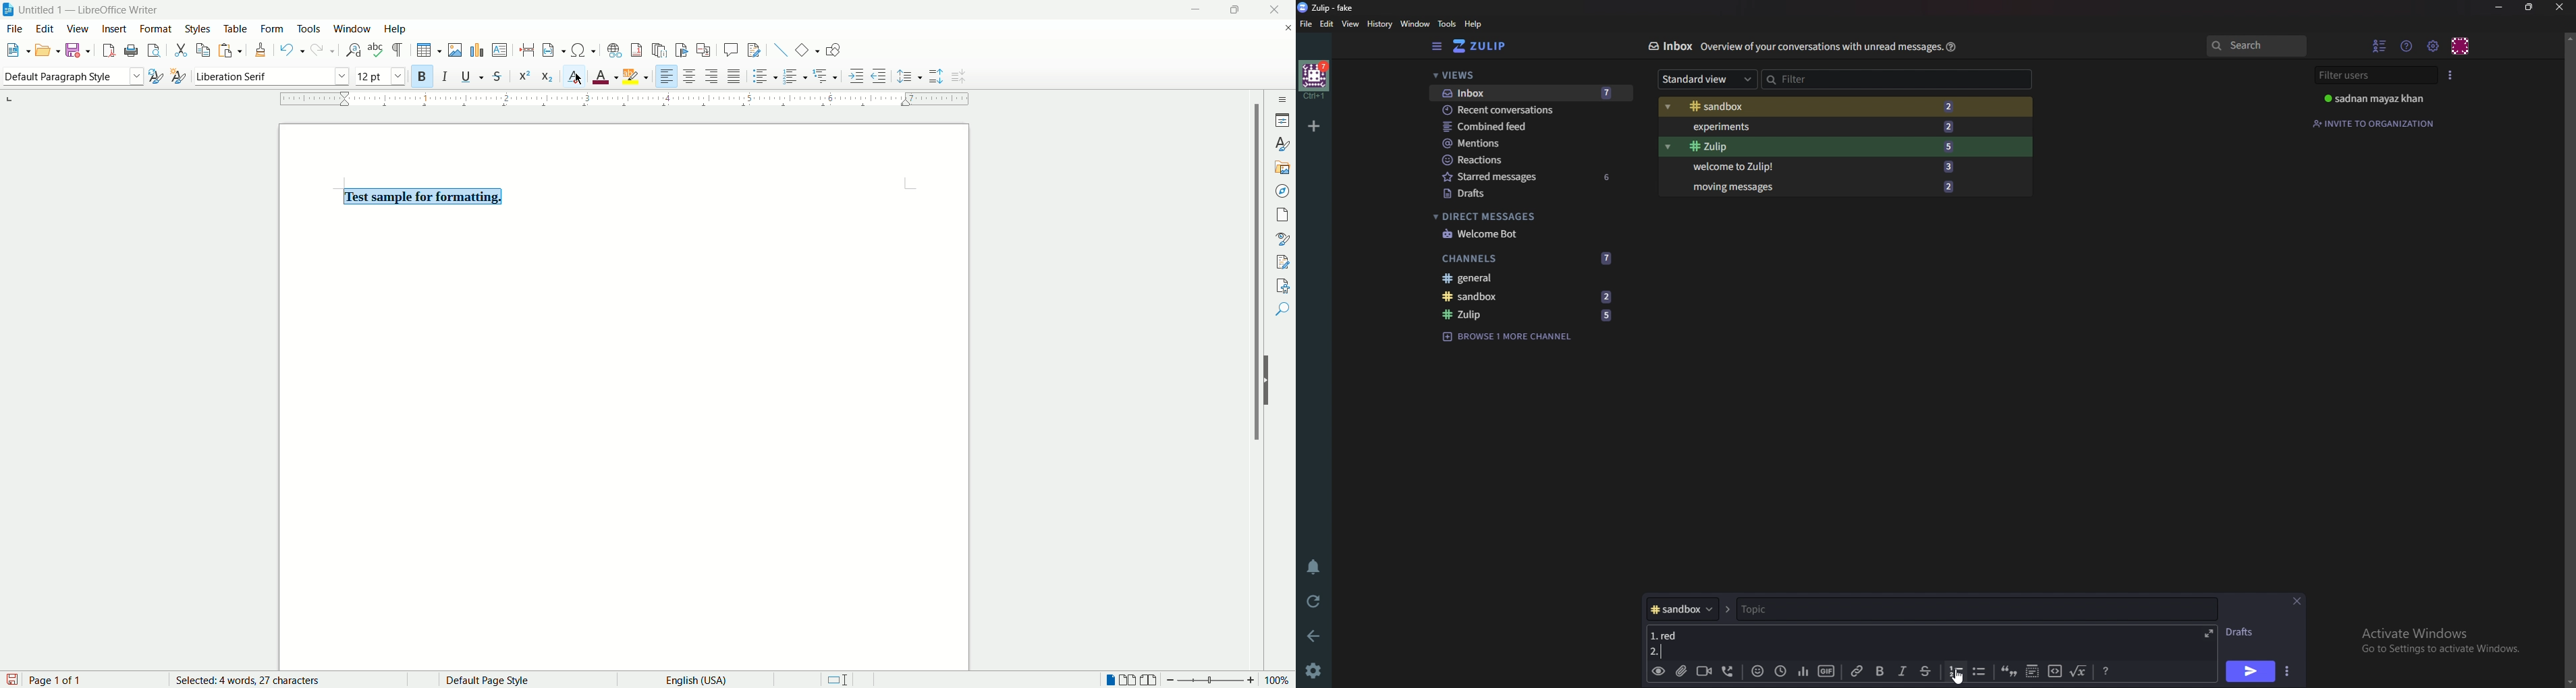 The width and height of the screenshot is (2576, 700). I want to click on insert chart, so click(474, 50).